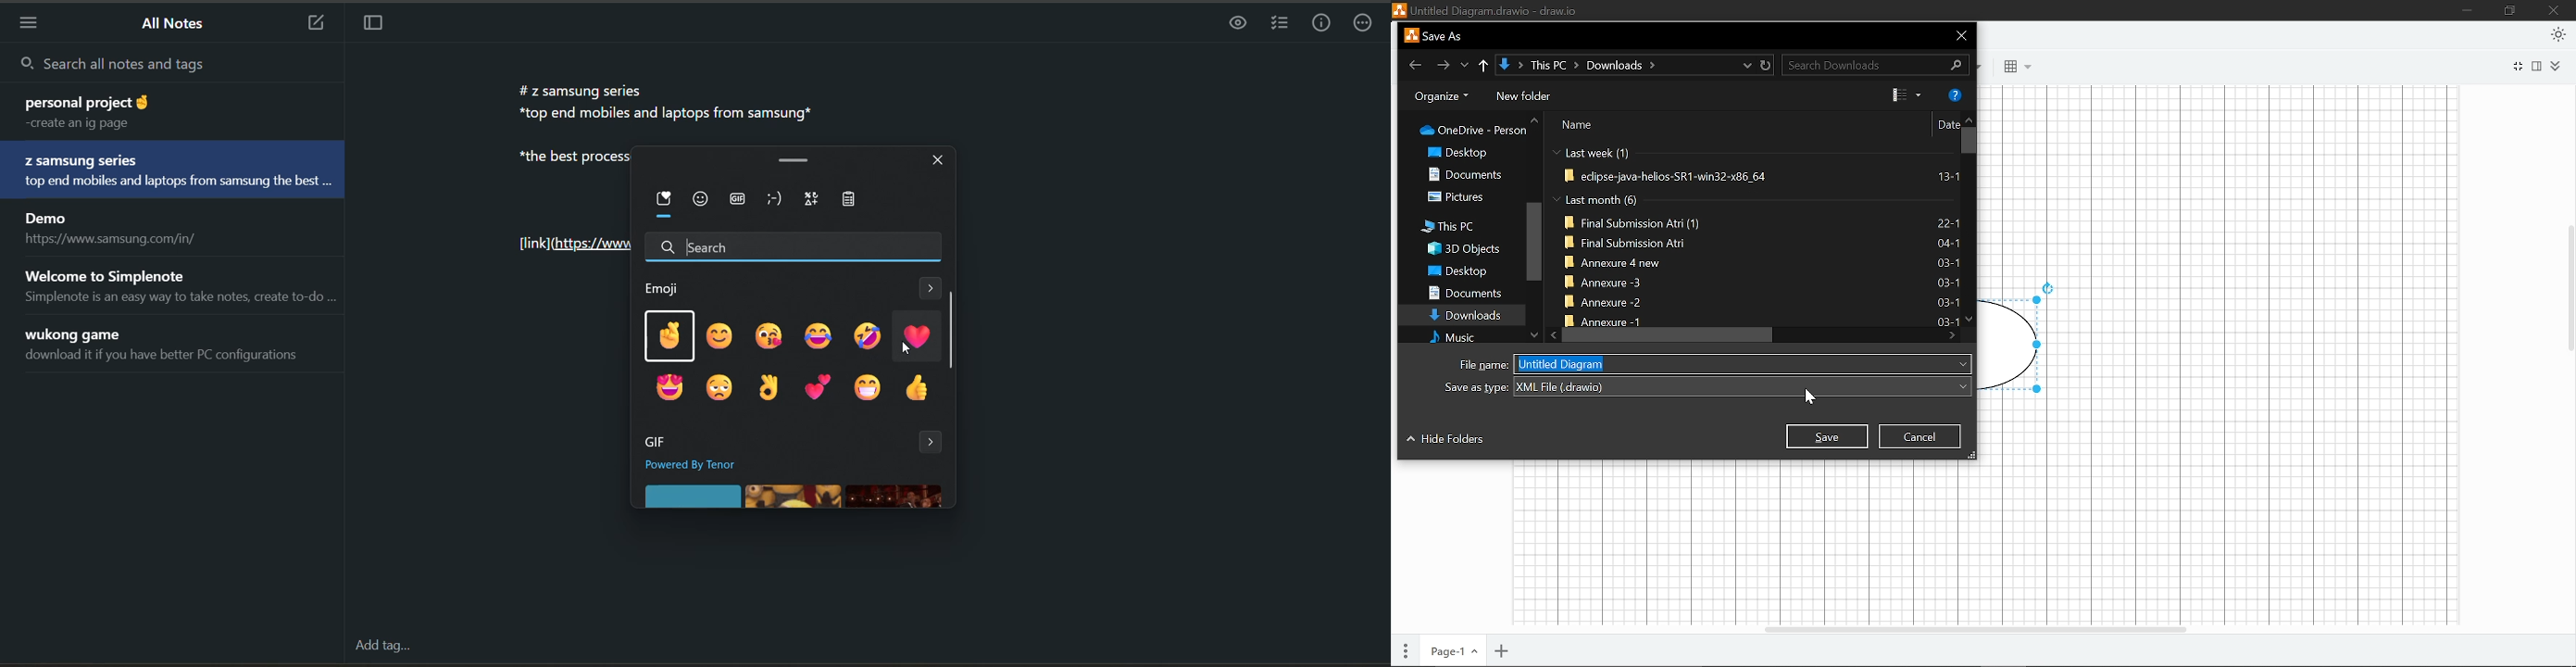 The image size is (2576, 672). Describe the element at coordinates (770, 389) in the screenshot. I see `emoji 9` at that location.